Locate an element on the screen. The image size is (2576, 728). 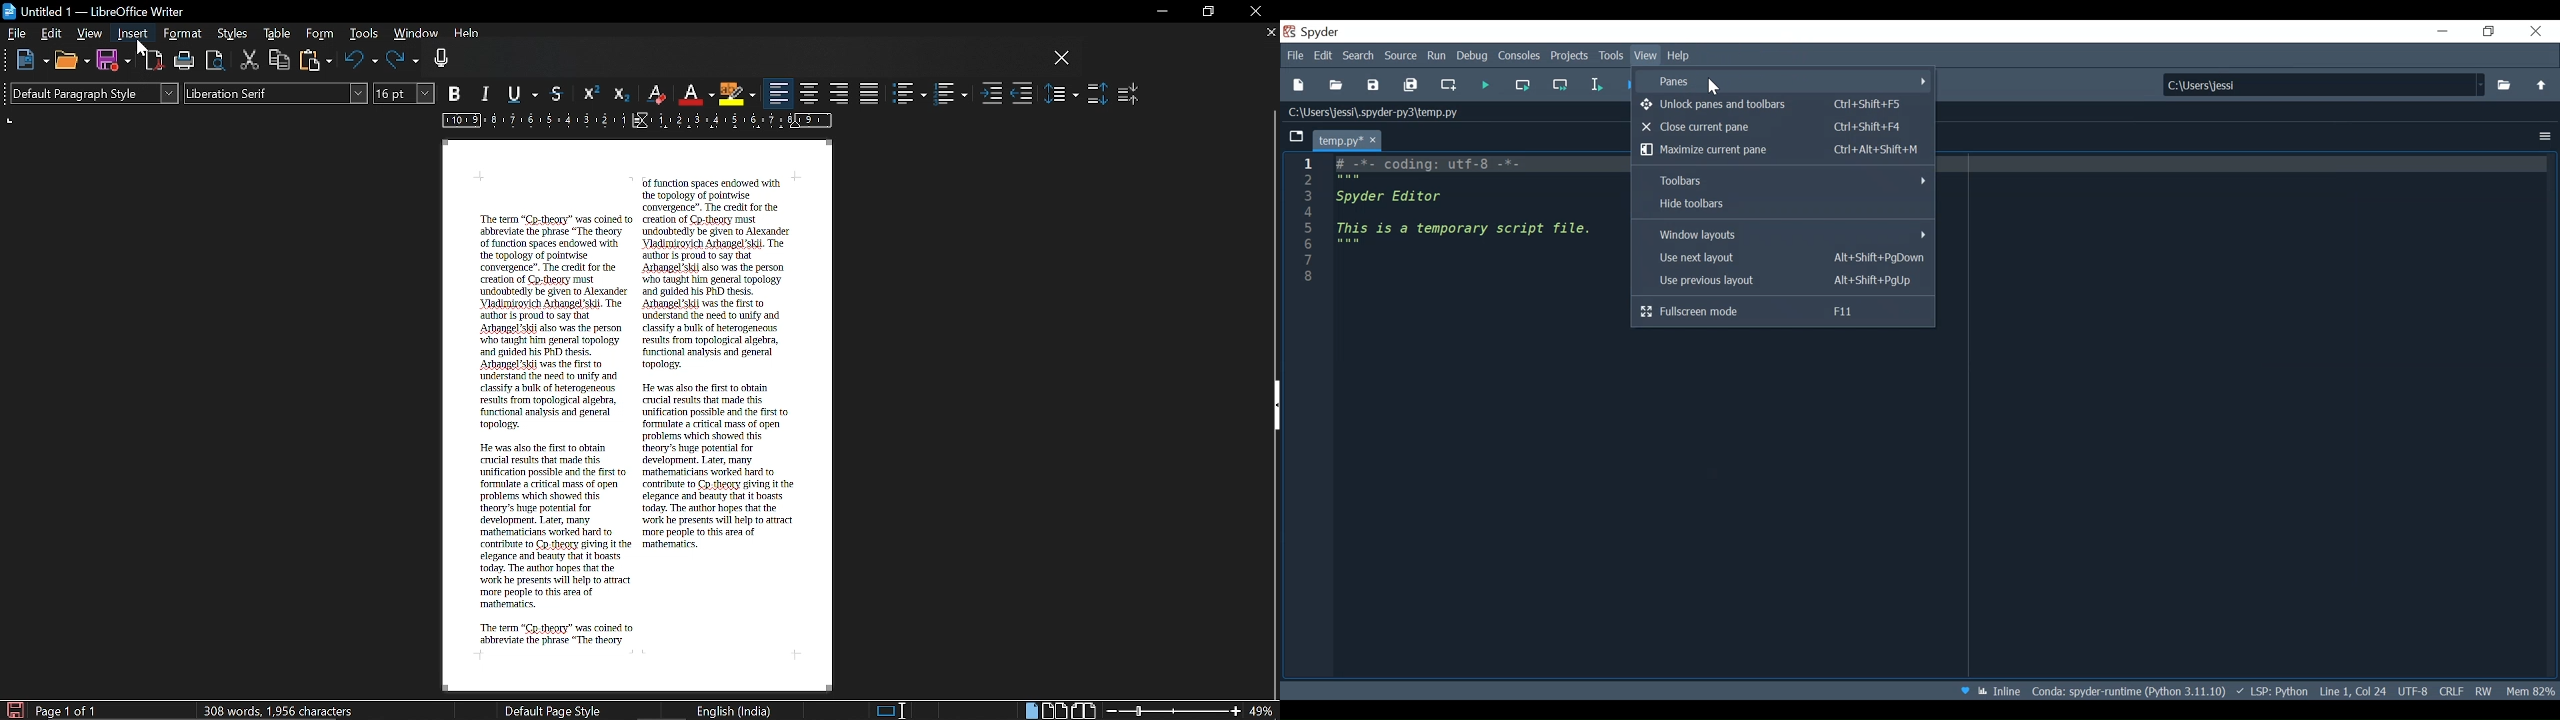
Hide Toolbar is located at coordinates (1782, 205).